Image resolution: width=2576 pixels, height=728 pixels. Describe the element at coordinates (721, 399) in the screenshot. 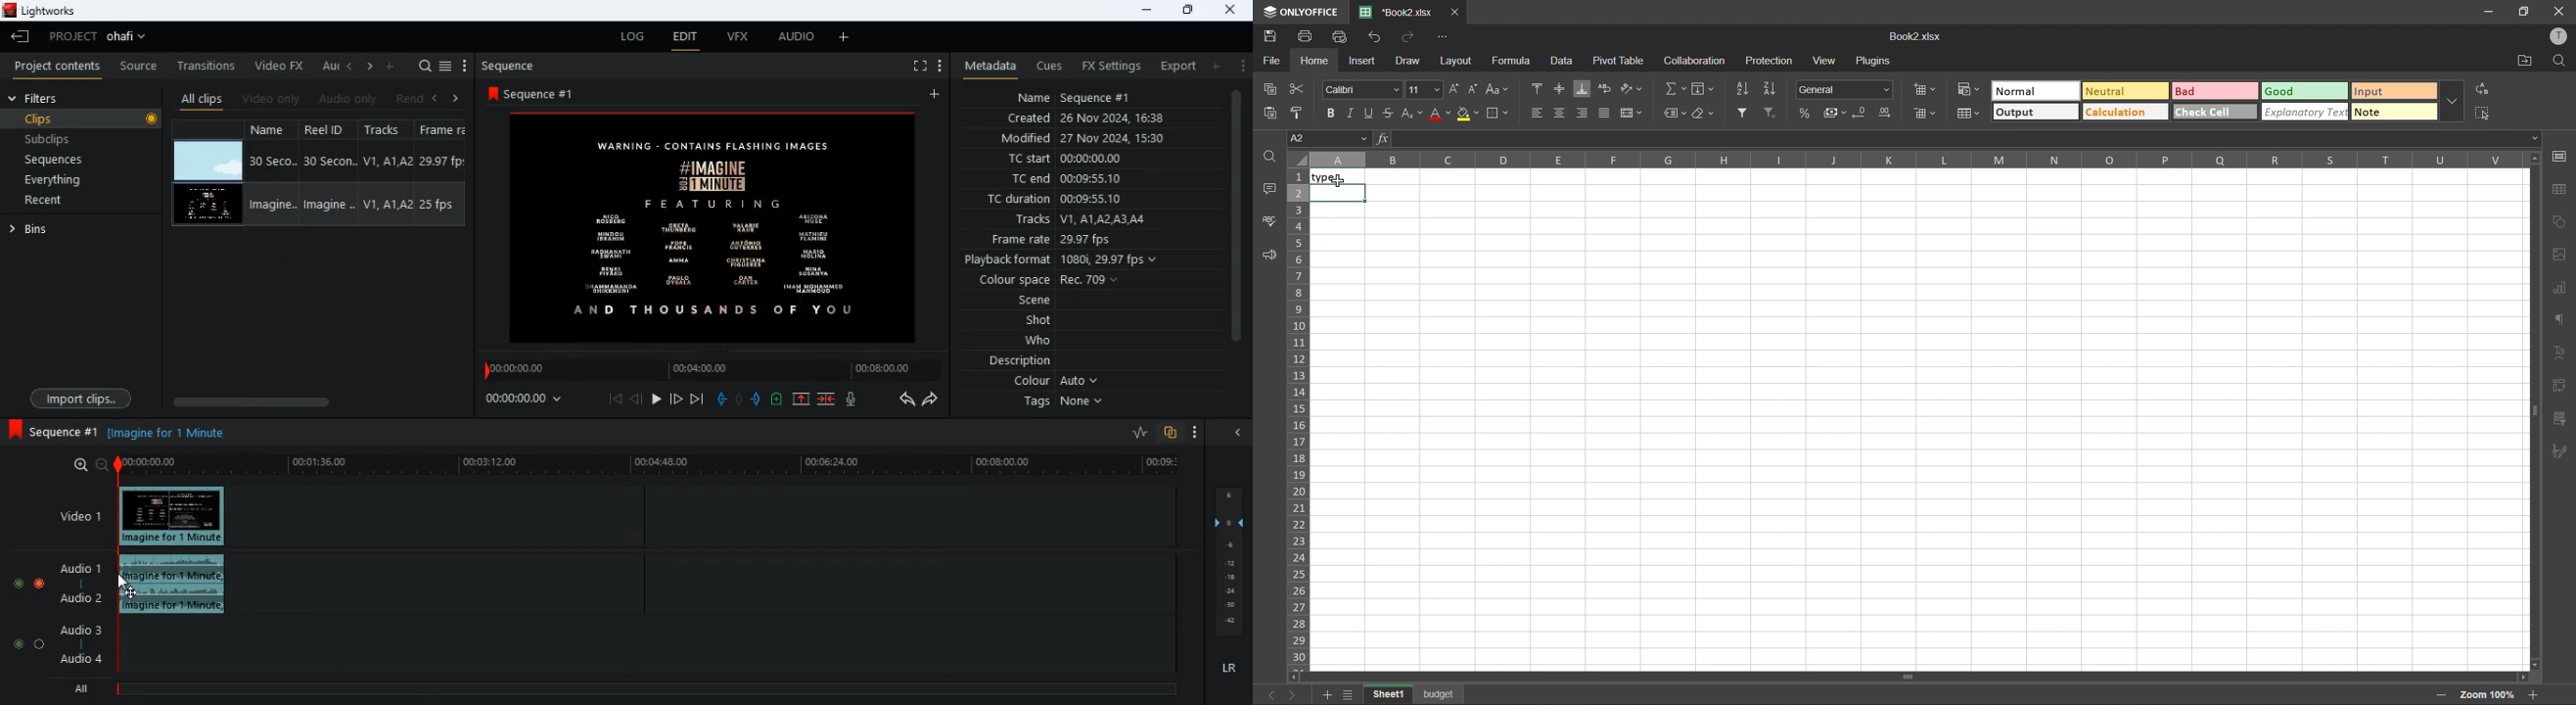

I see `pull` at that location.